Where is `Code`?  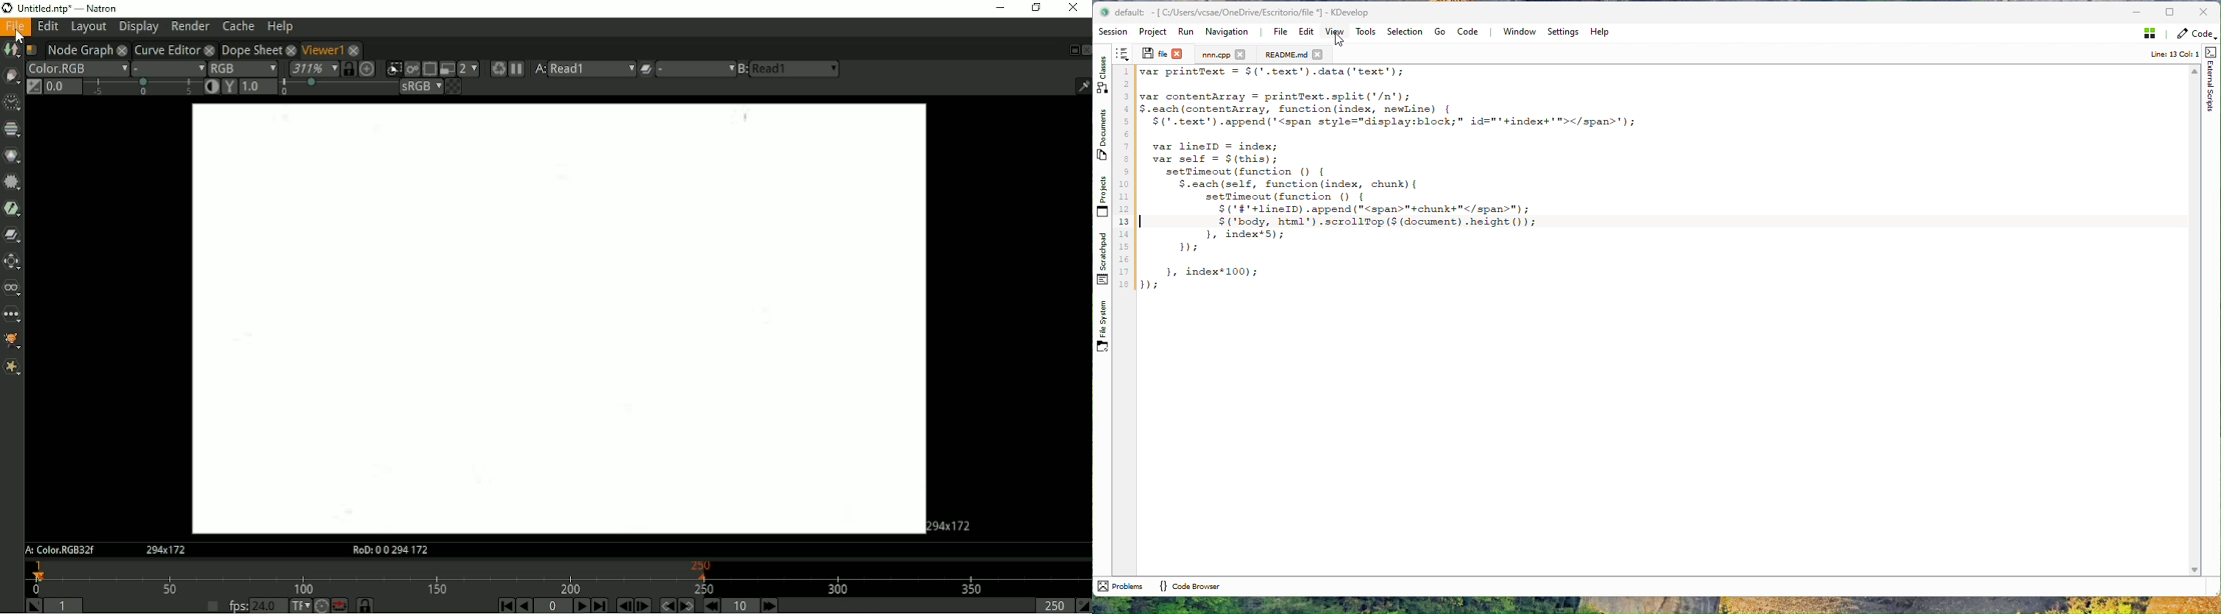 Code is located at coordinates (1470, 31).